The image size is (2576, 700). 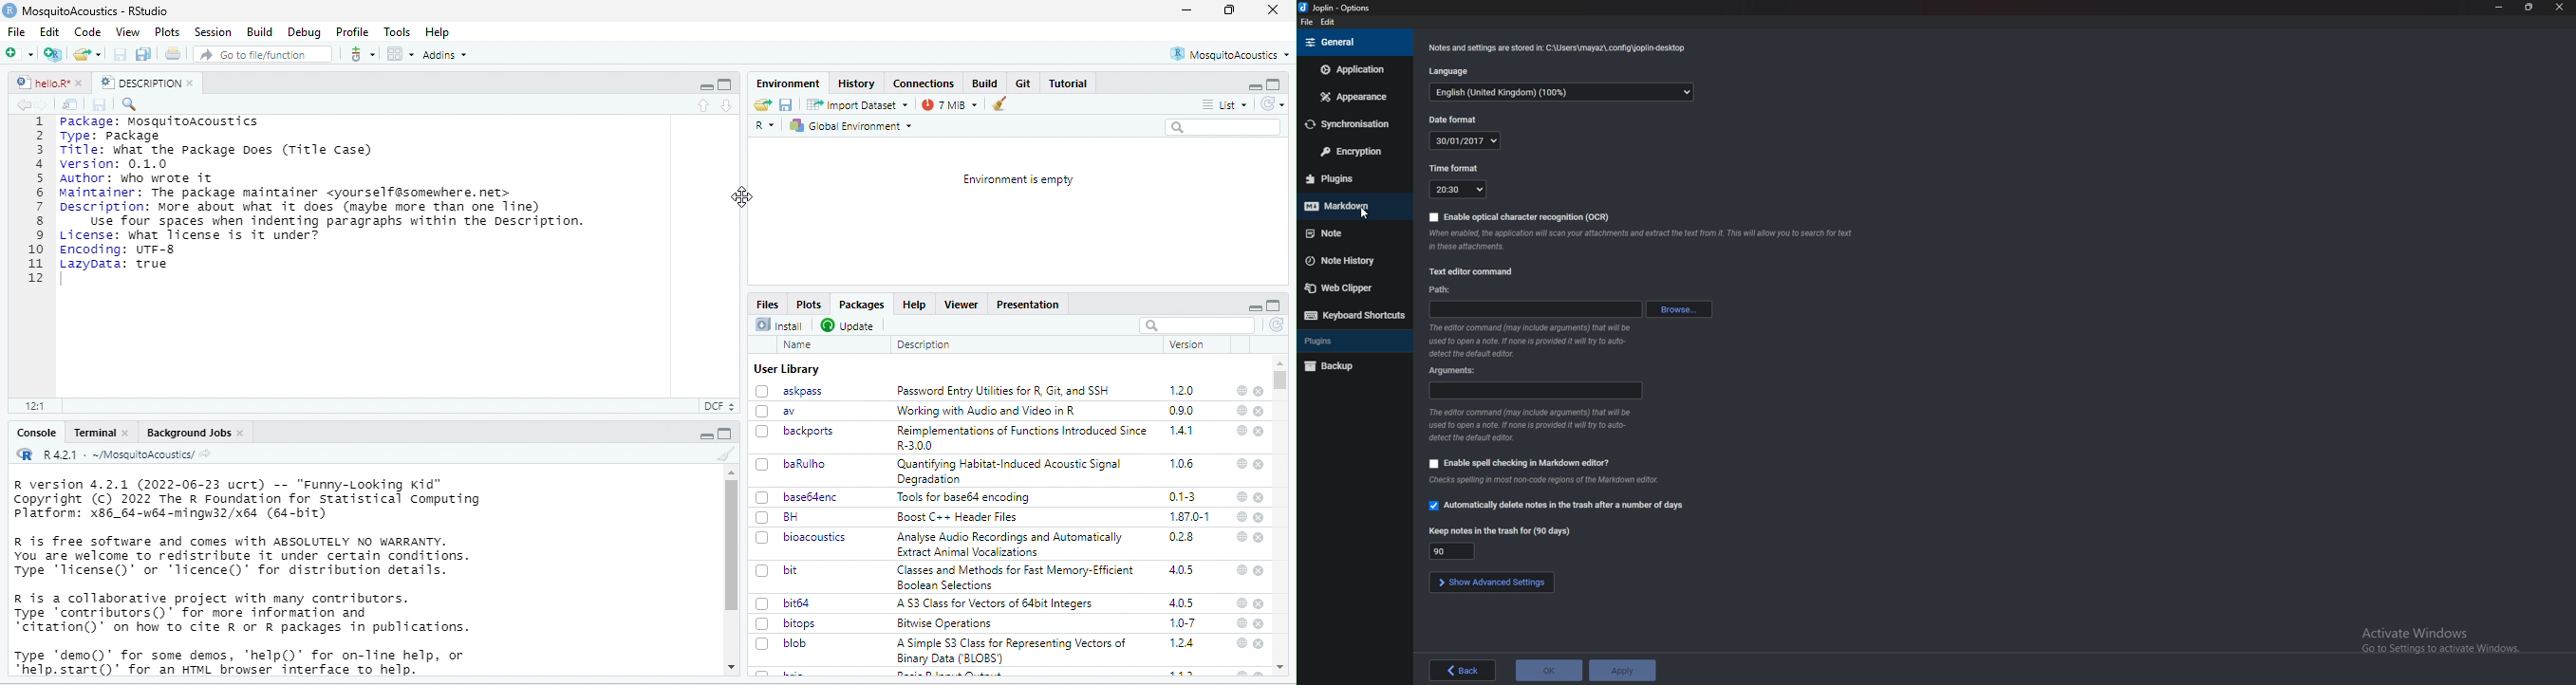 I want to click on A Simple S3 Class for Representing Vectors of Binary Data (‘BLOBS’), so click(x=1013, y=651).